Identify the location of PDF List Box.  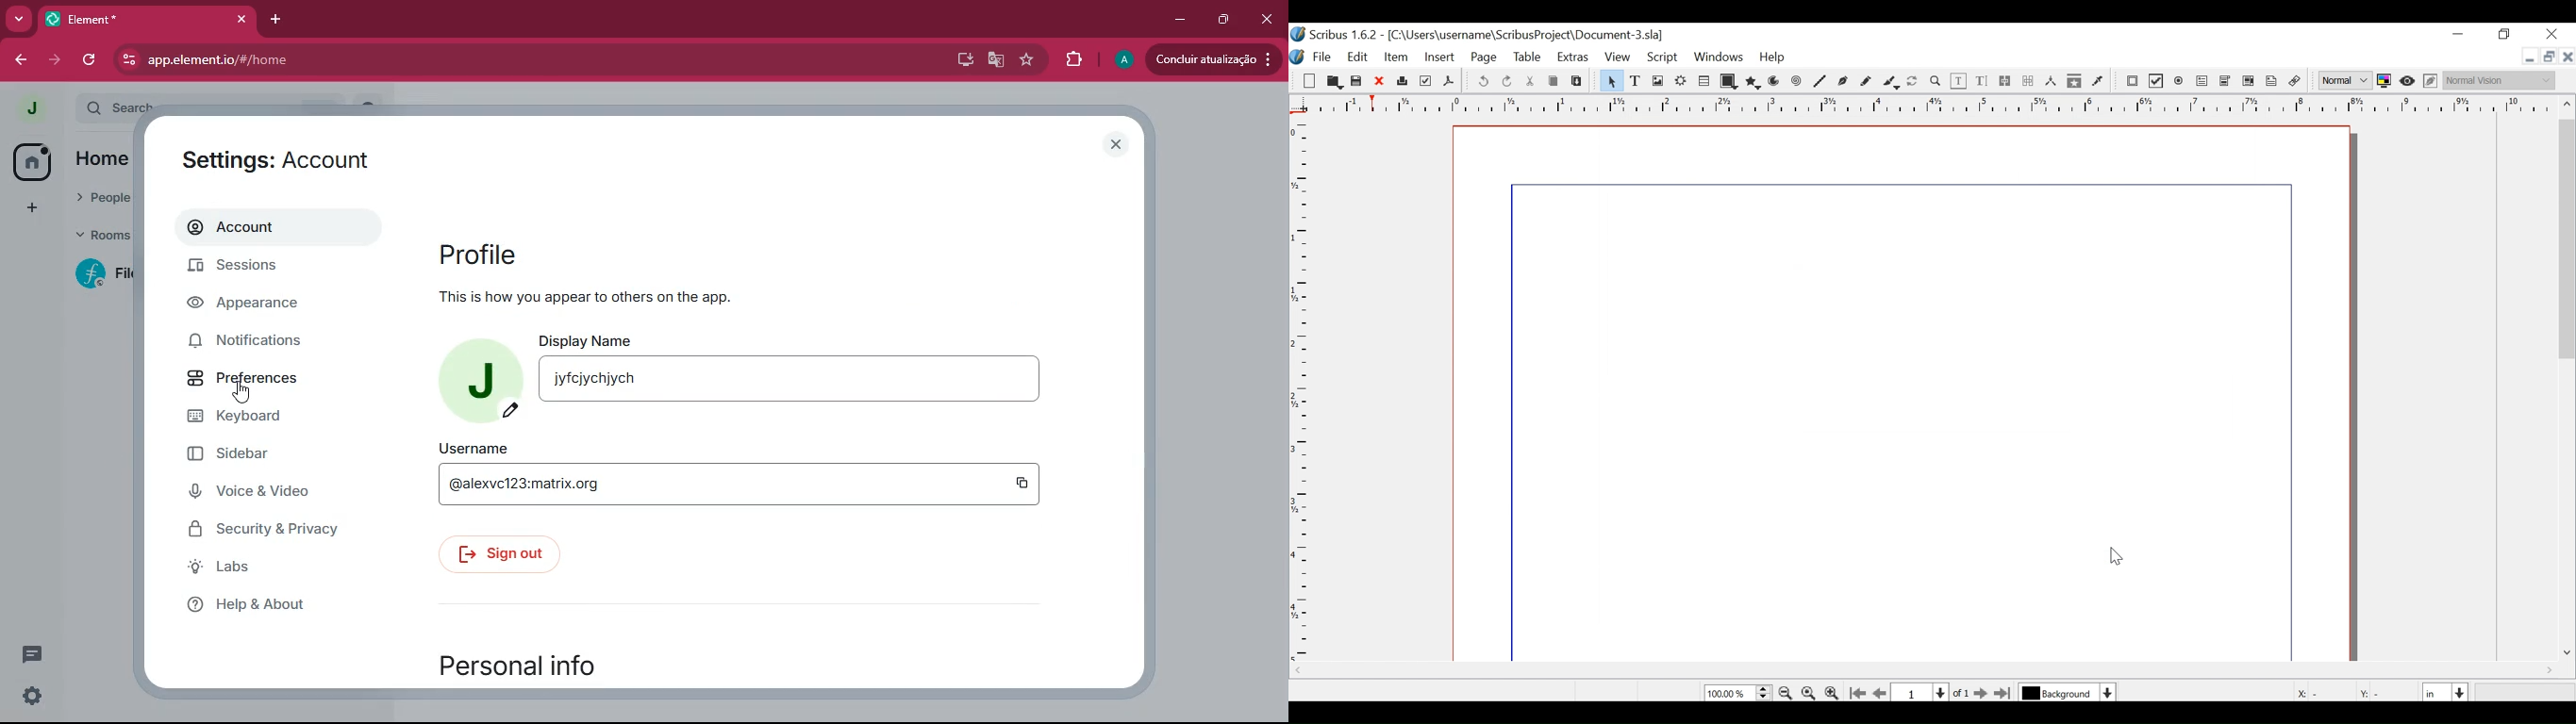
(2250, 82).